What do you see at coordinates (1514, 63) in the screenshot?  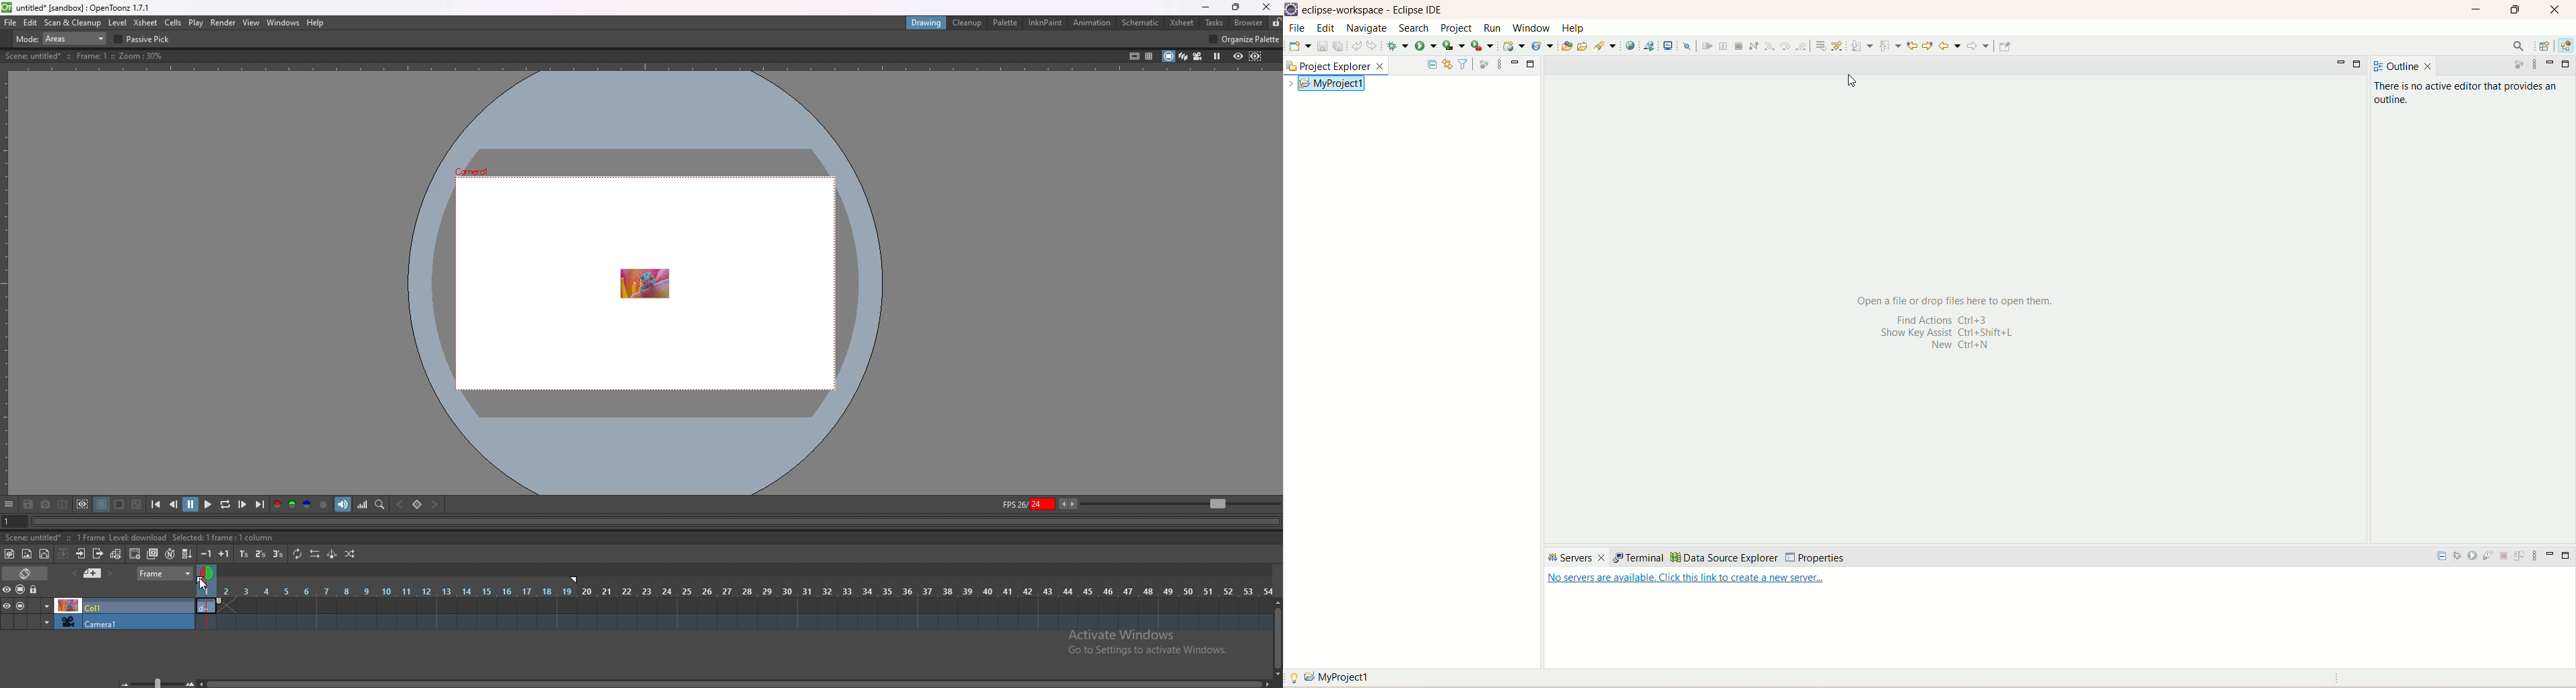 I see `minimize` at bounding box center [1514, 63].